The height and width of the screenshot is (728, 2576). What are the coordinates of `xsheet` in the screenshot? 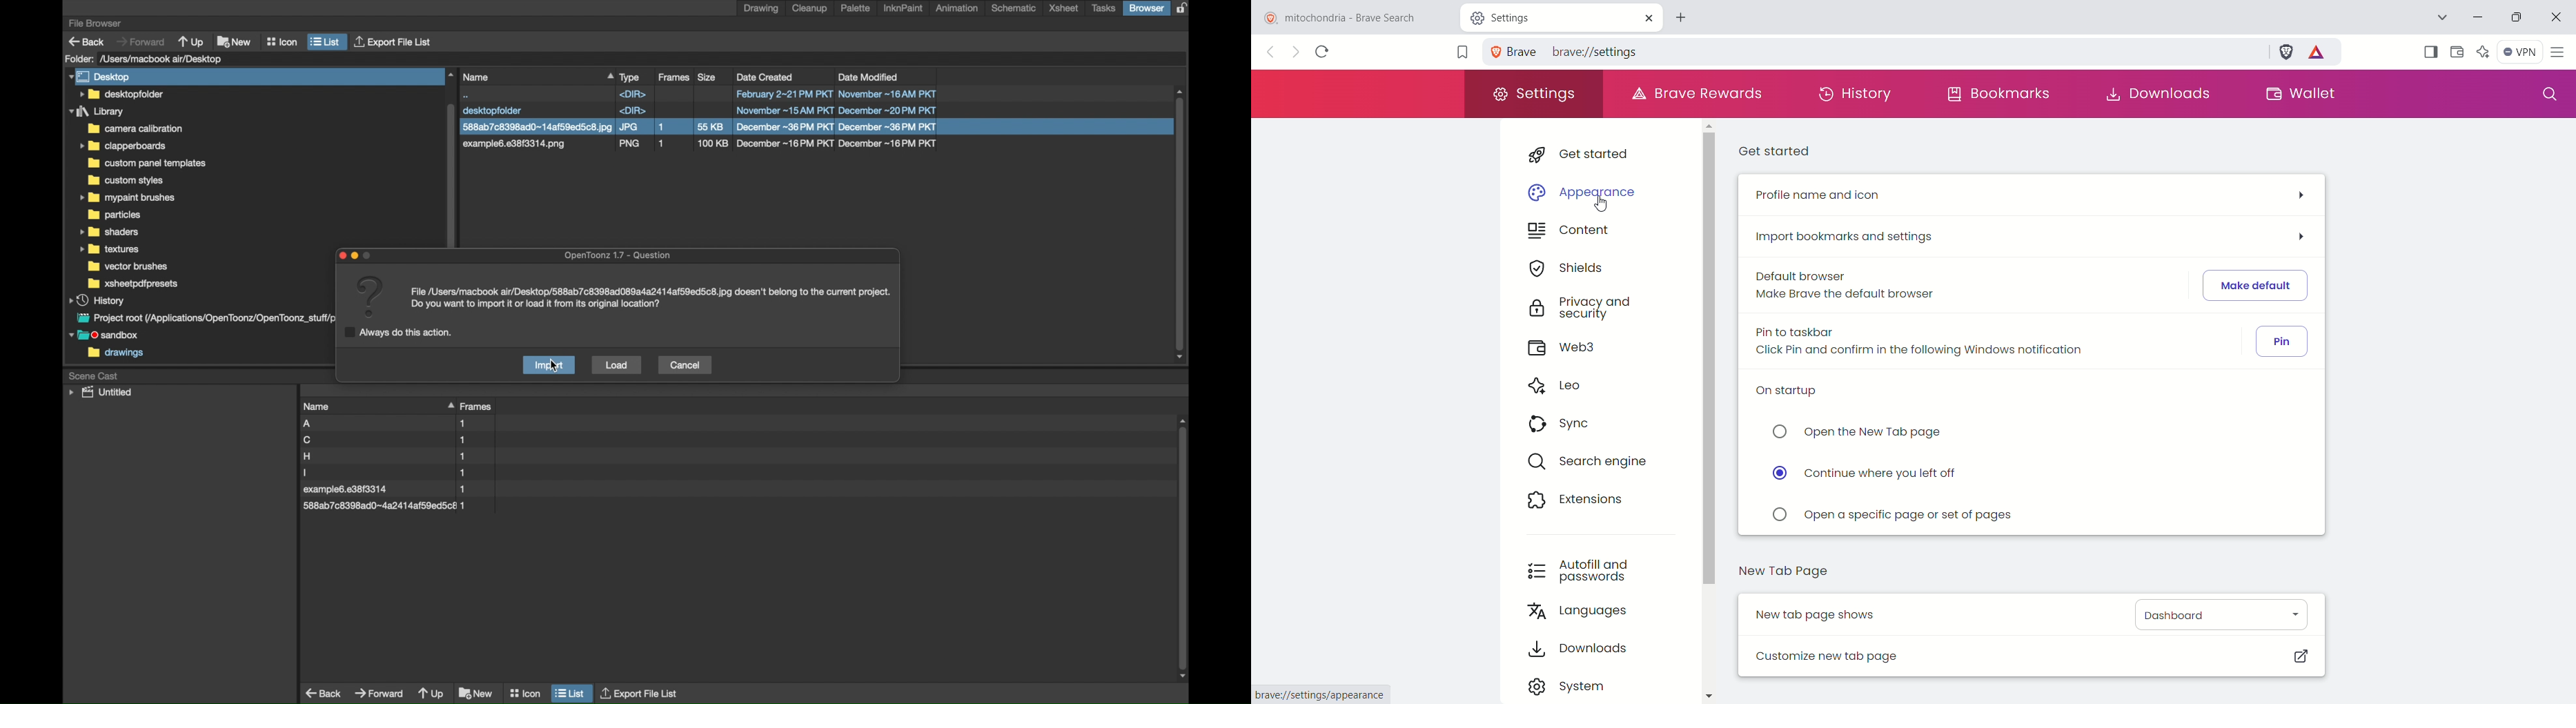 It's located at (1064, 8).